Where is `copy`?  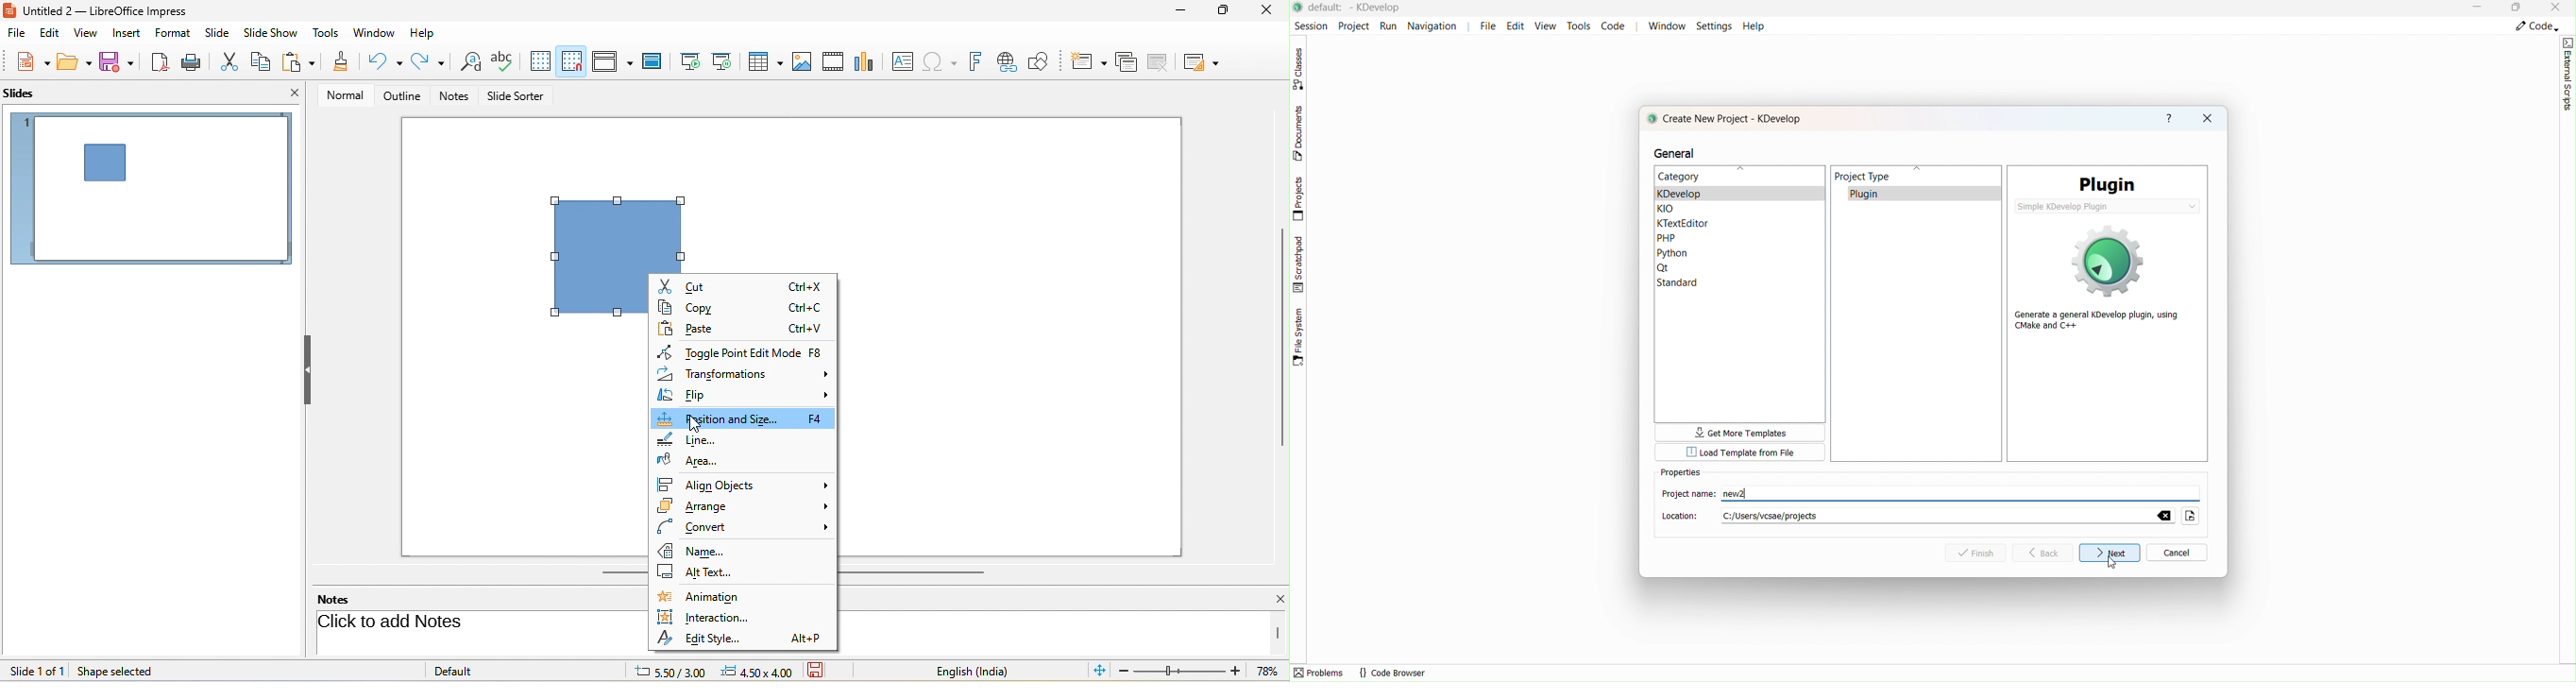 copy is located at coordinates (744, 306).